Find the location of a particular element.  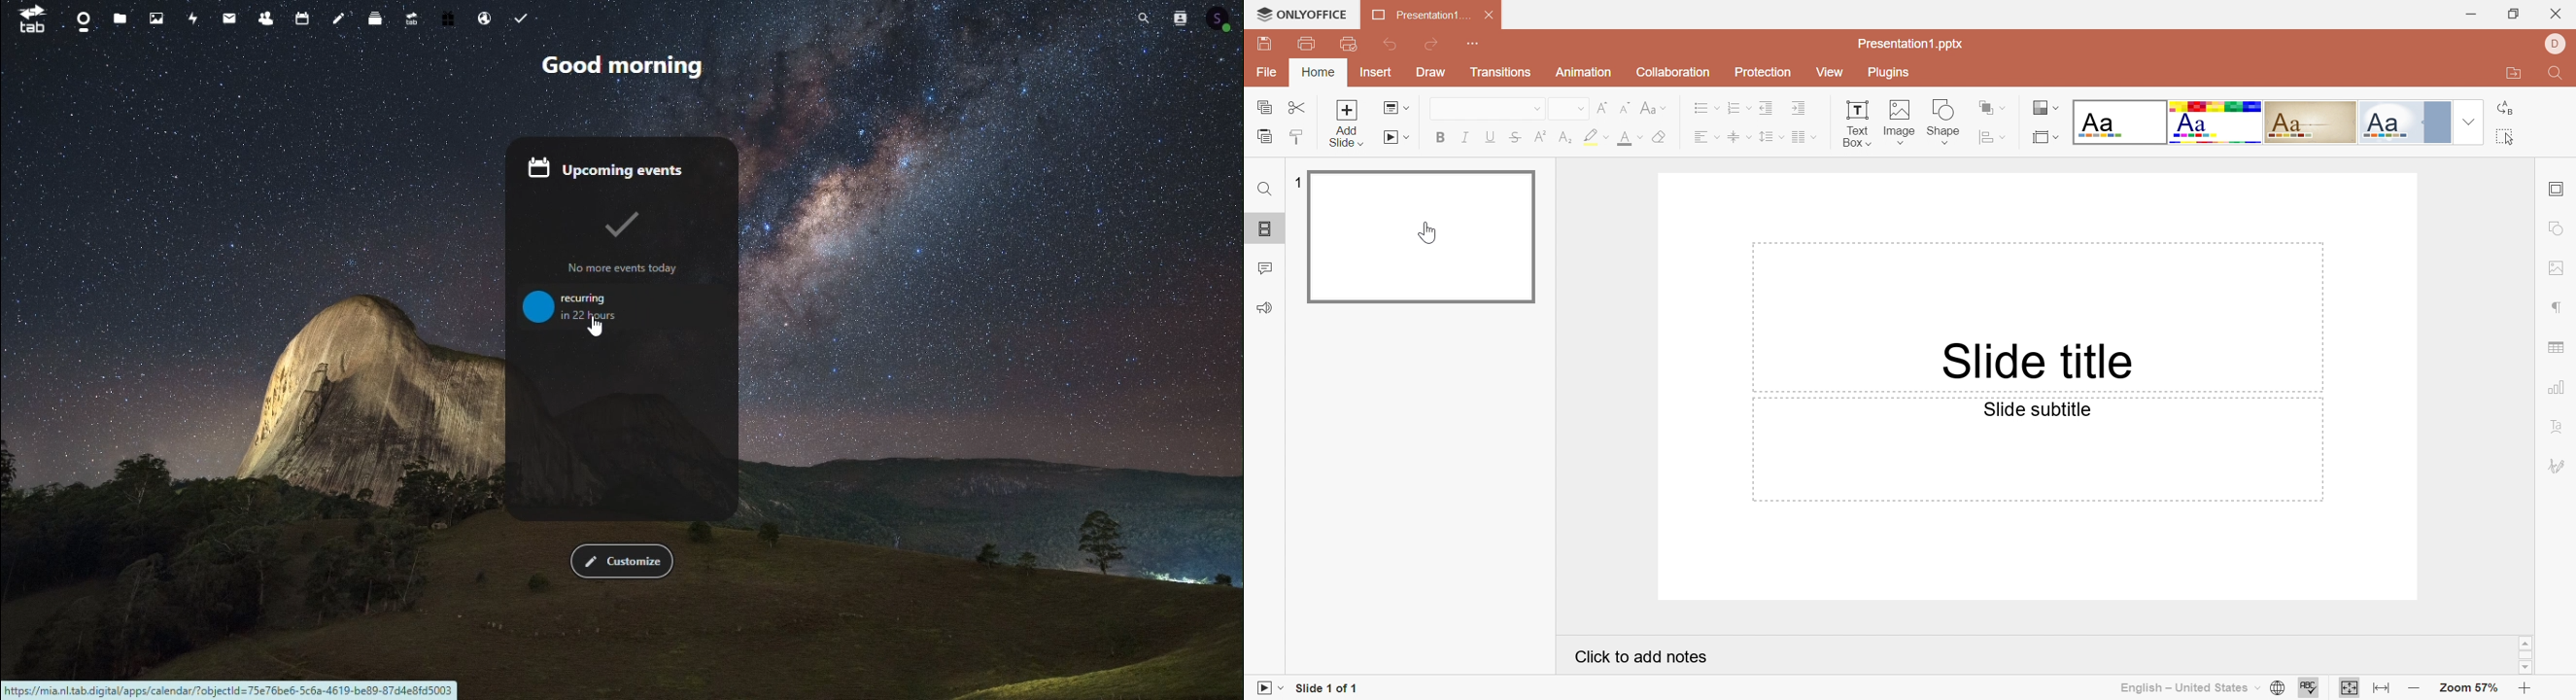

1 is located at coordinates (1296, 181).